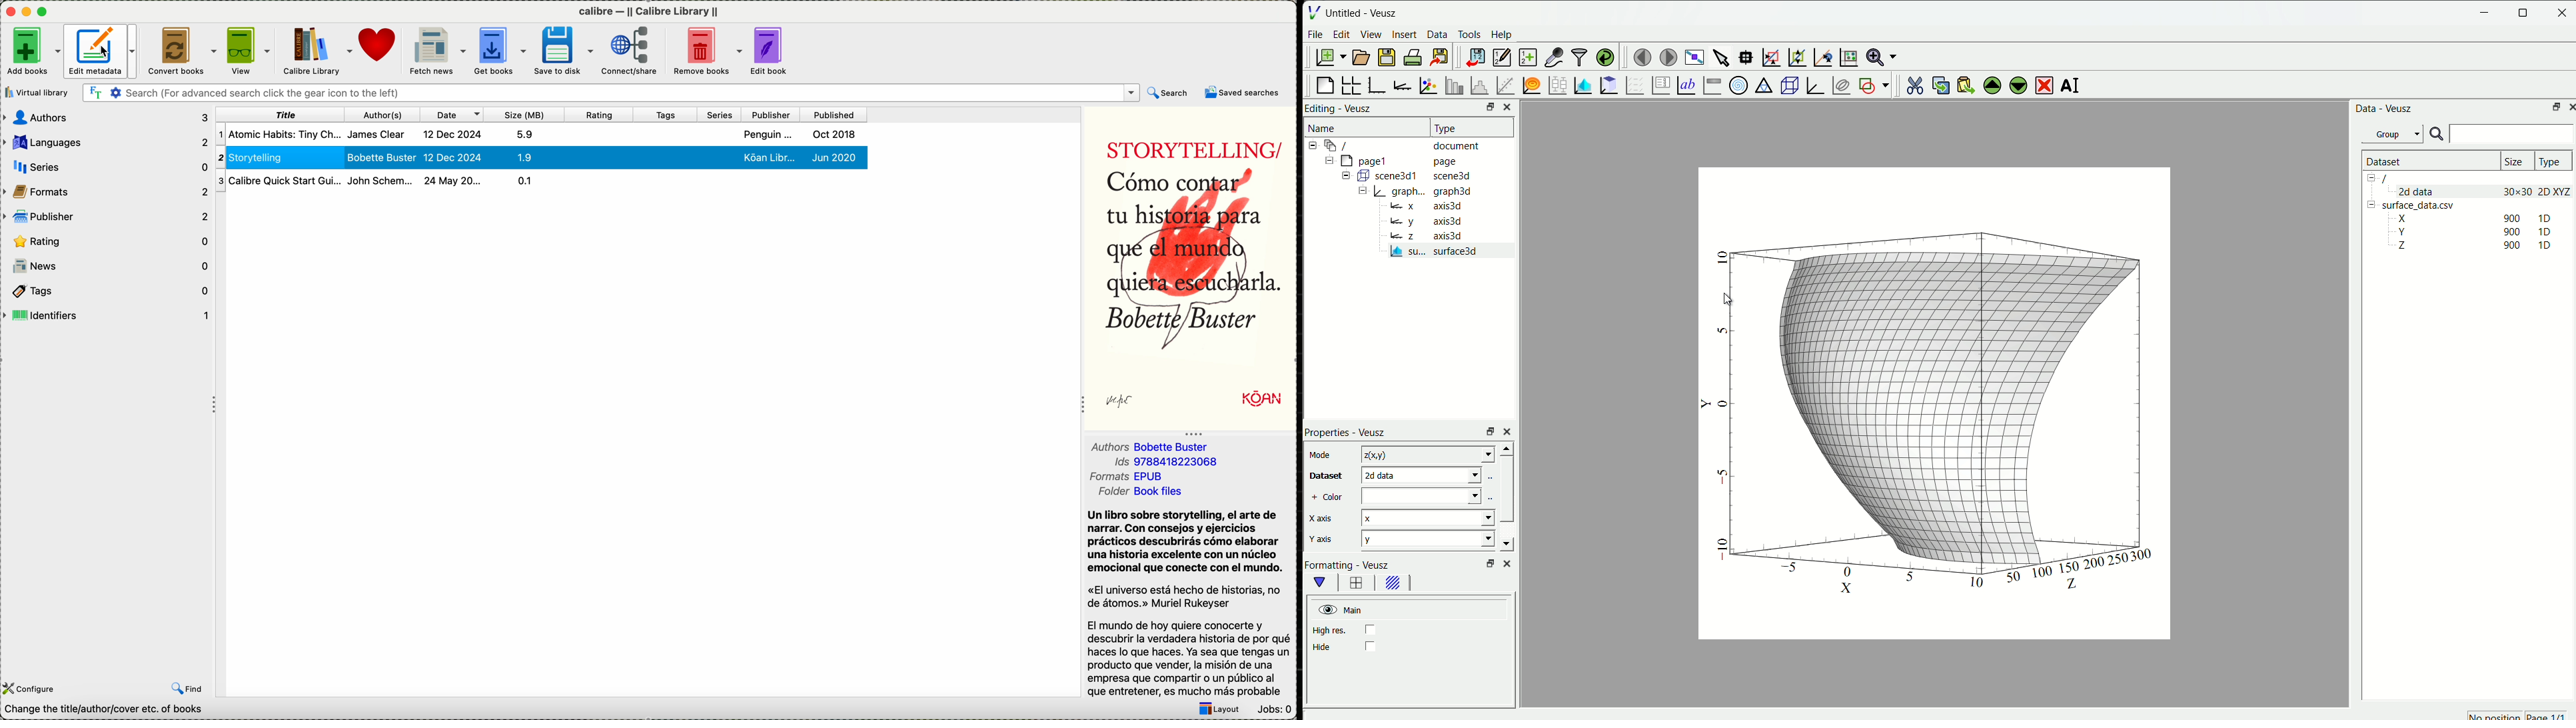  What do you see at coordinates (1341, 611) in the screenshot?
I see `Main` at bounding box center [1341, 611].